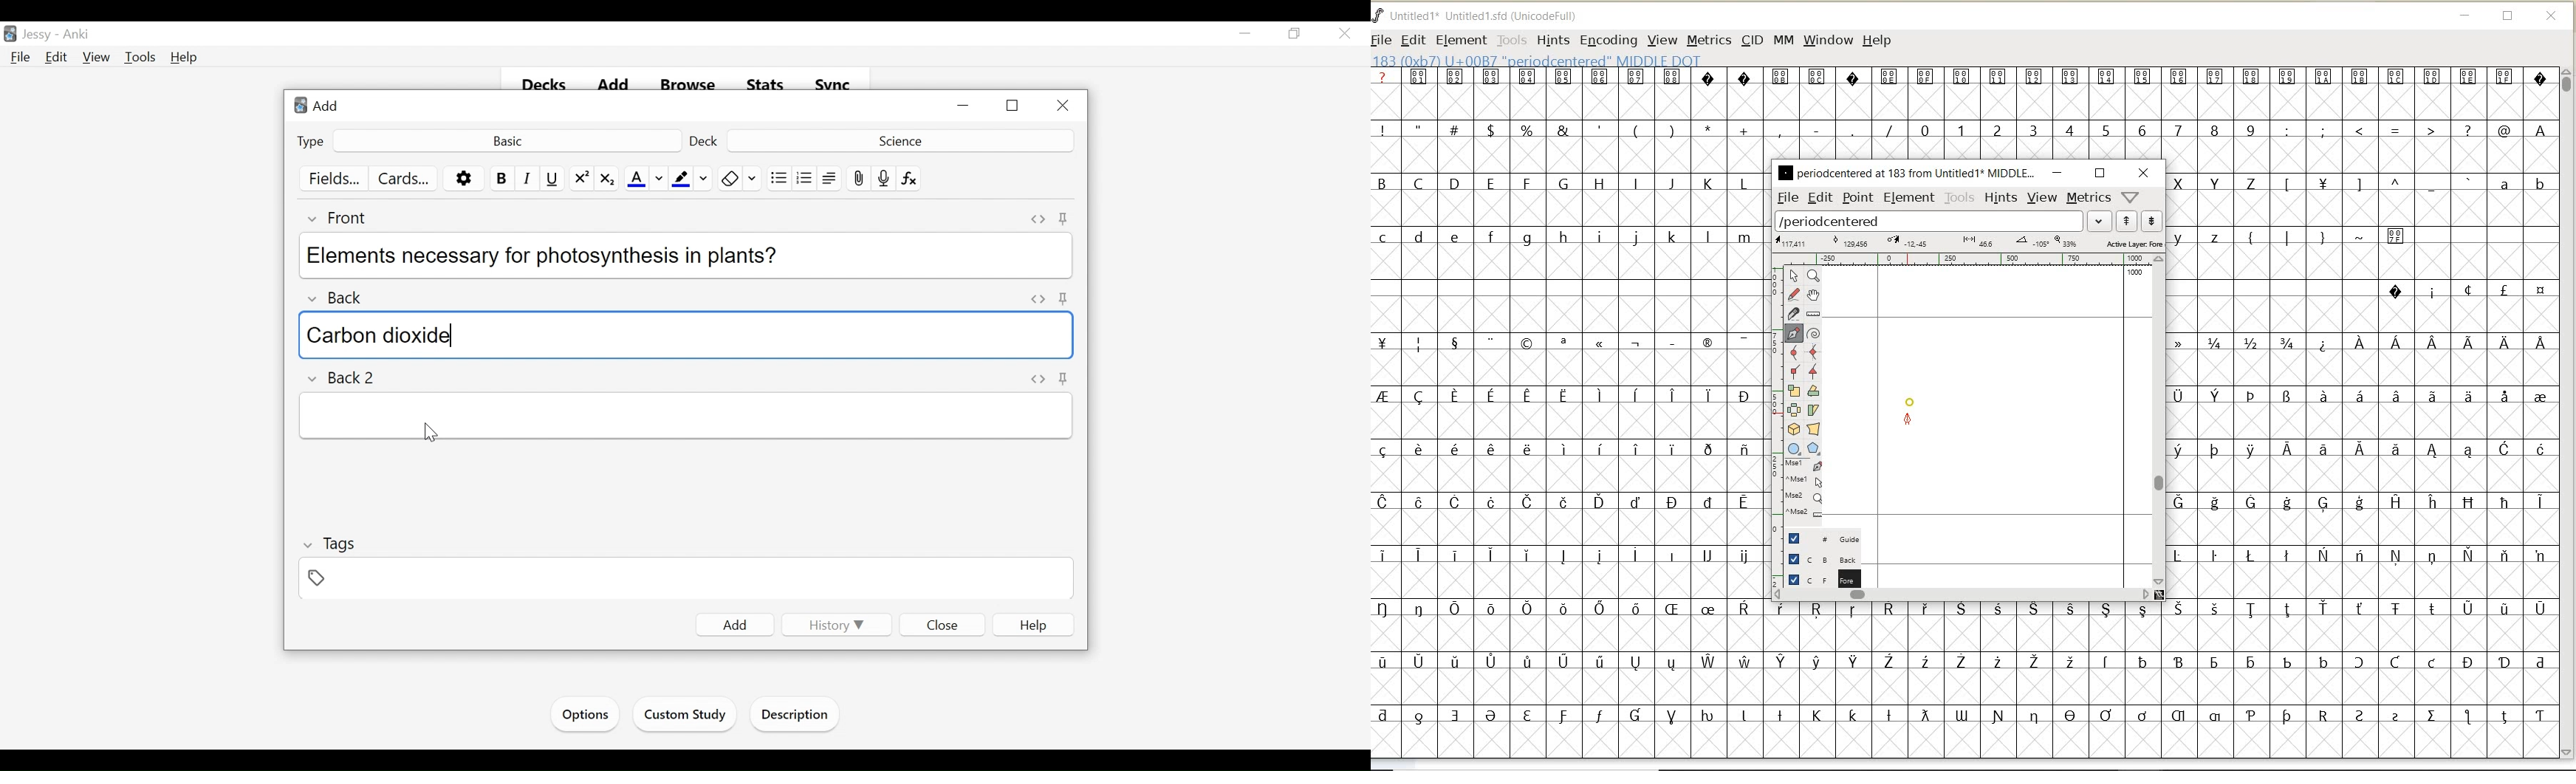 Image resolution: width=2576 pixels, height=784 pixels. What do you see at coordinates (1552, 40) in the screenshot?
I see `HINTS` at bounding box center [1552, 40].